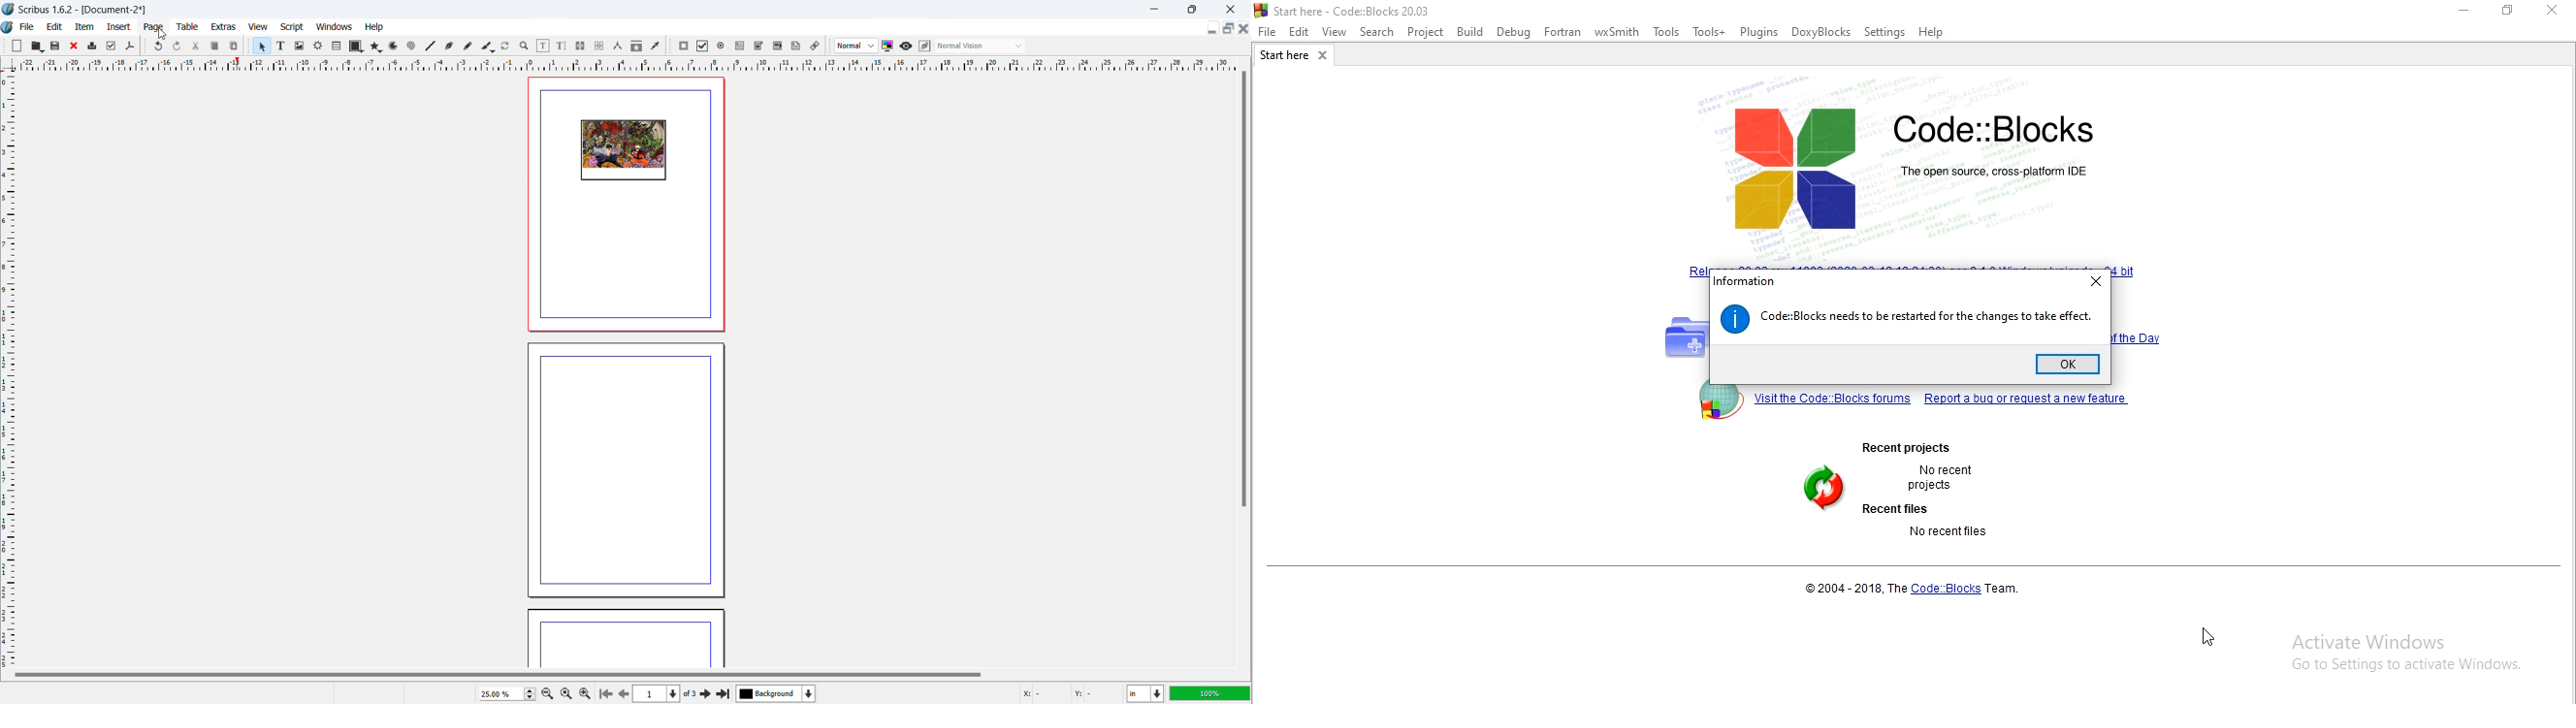 The height and width of the screenshot is (728, 2576). What do you see at coordinates (623, 151) in the screenshot?
I see `page design` at bounding box center [623, 151].